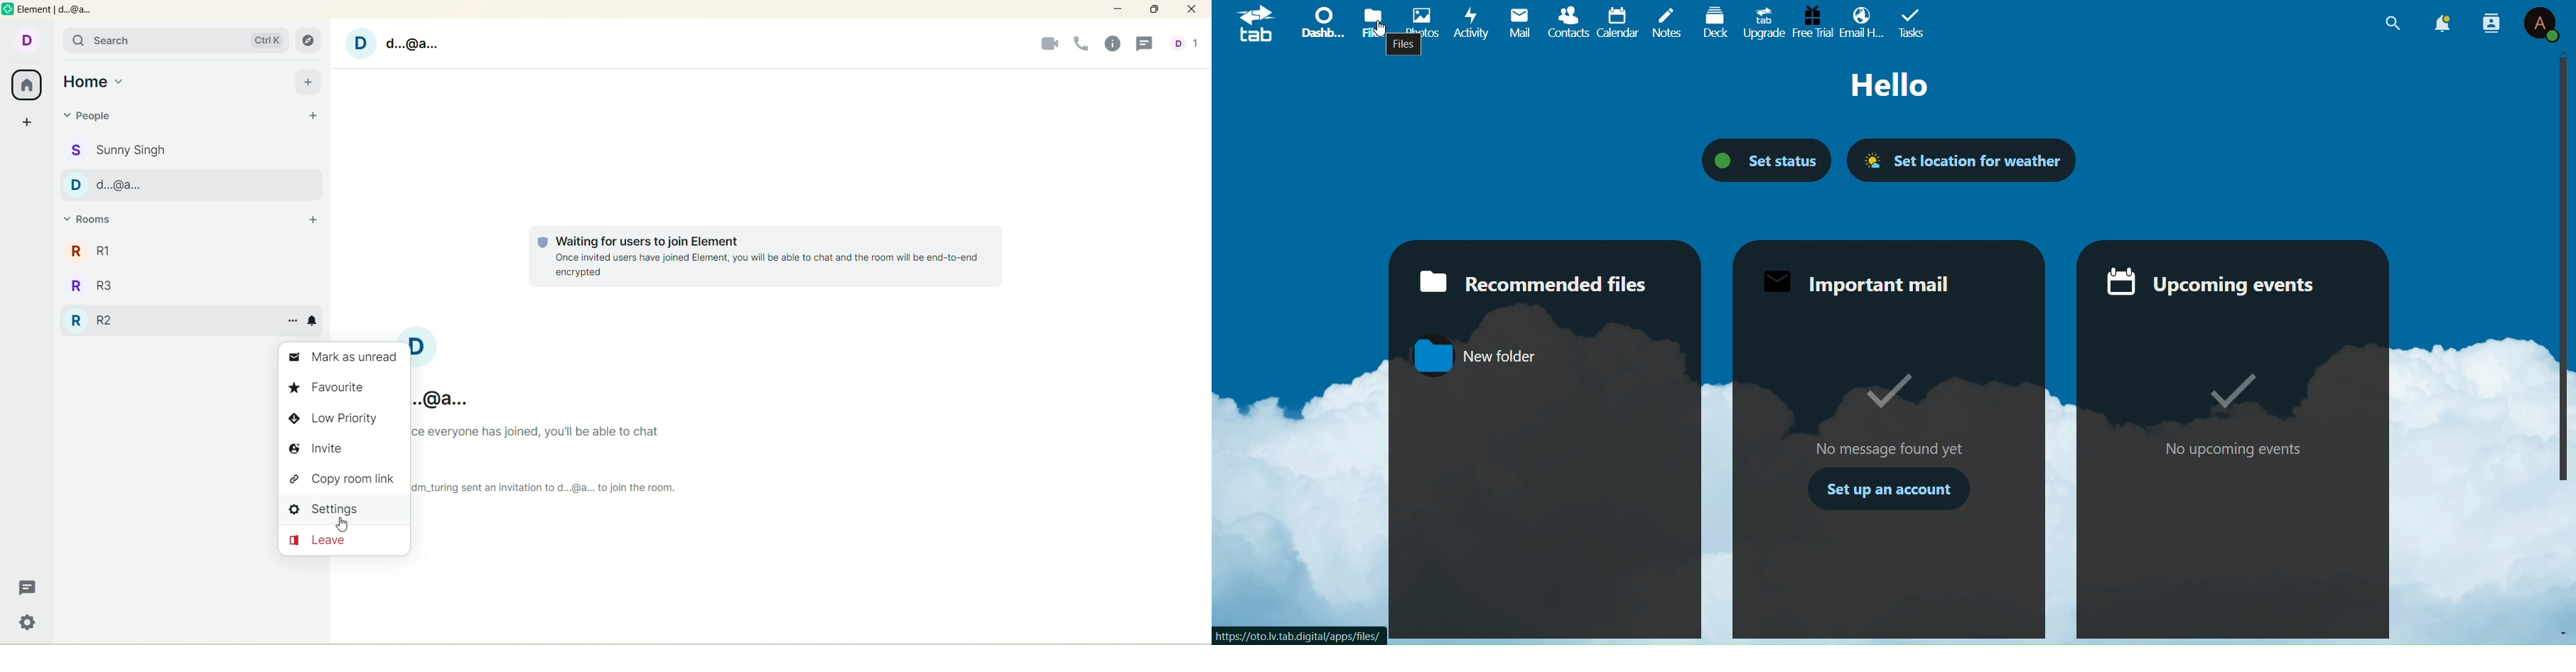  Describe the element at coordinates (344, 451) in the screenshot. I see `invite` at that location.